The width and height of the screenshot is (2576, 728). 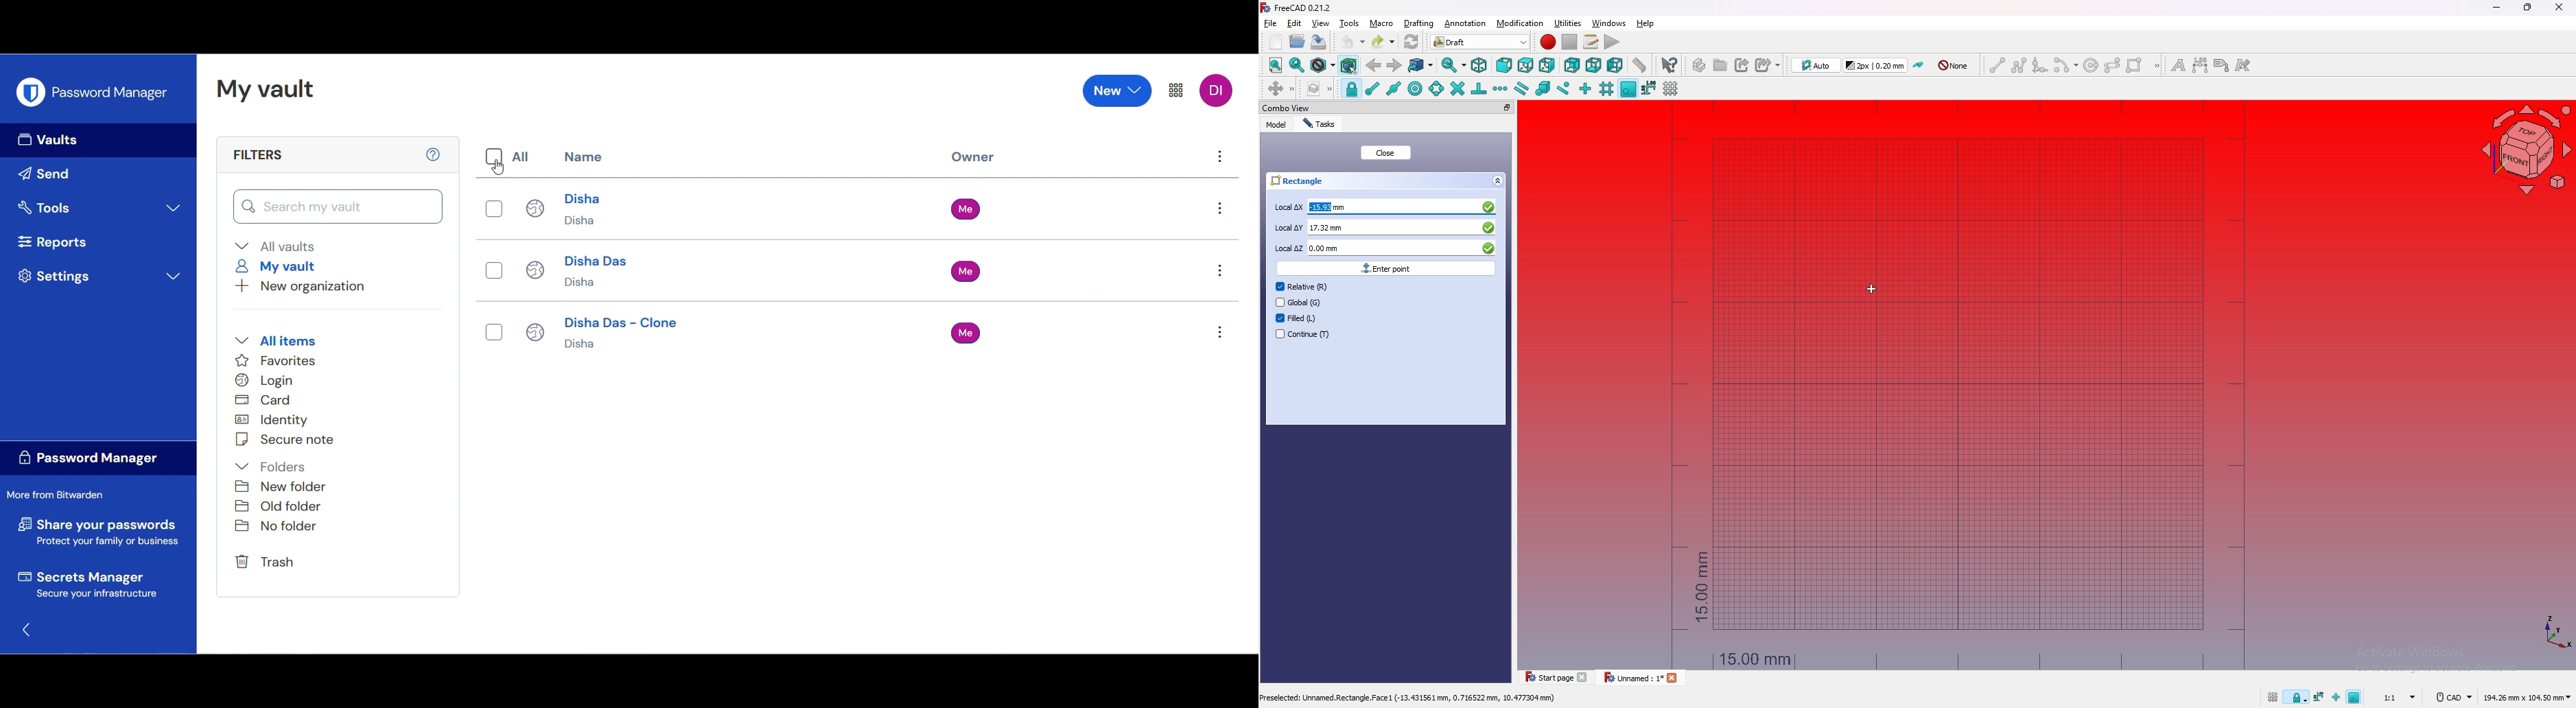 I want to click on text, so click(x=2177, y=65).